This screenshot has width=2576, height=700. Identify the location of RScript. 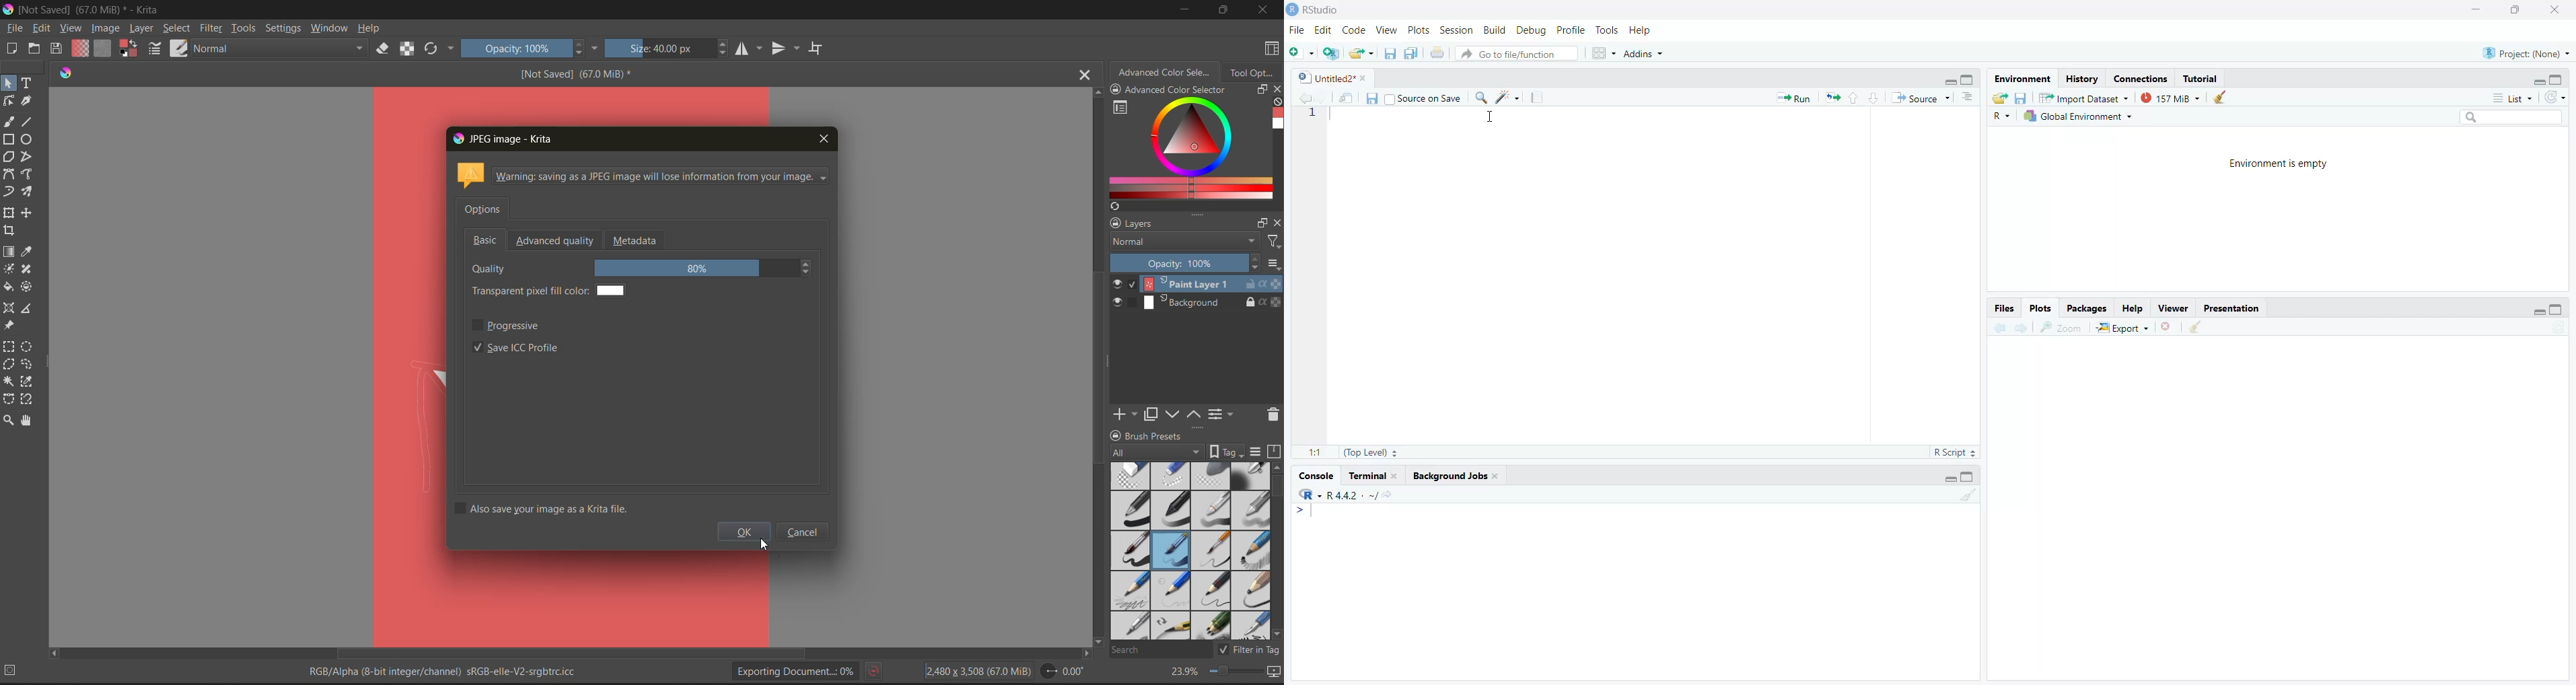
(1954, 451).